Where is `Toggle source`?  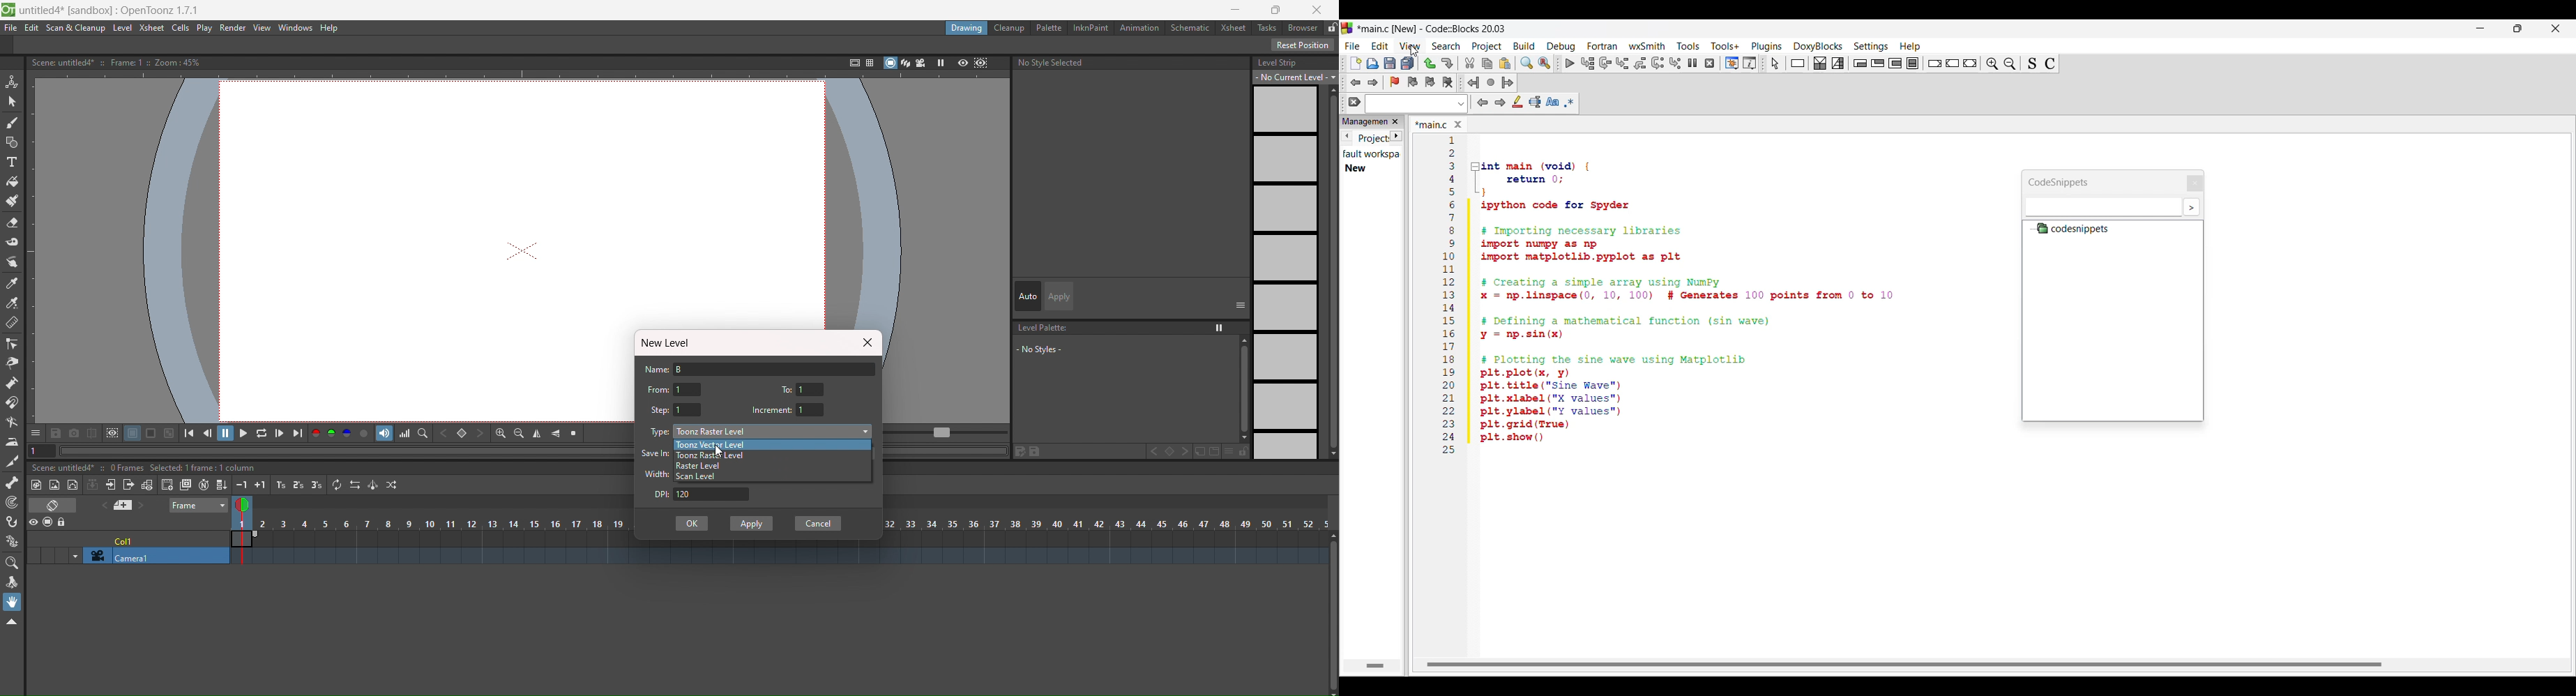 Toggle source is located at coordinates (2032, 63).